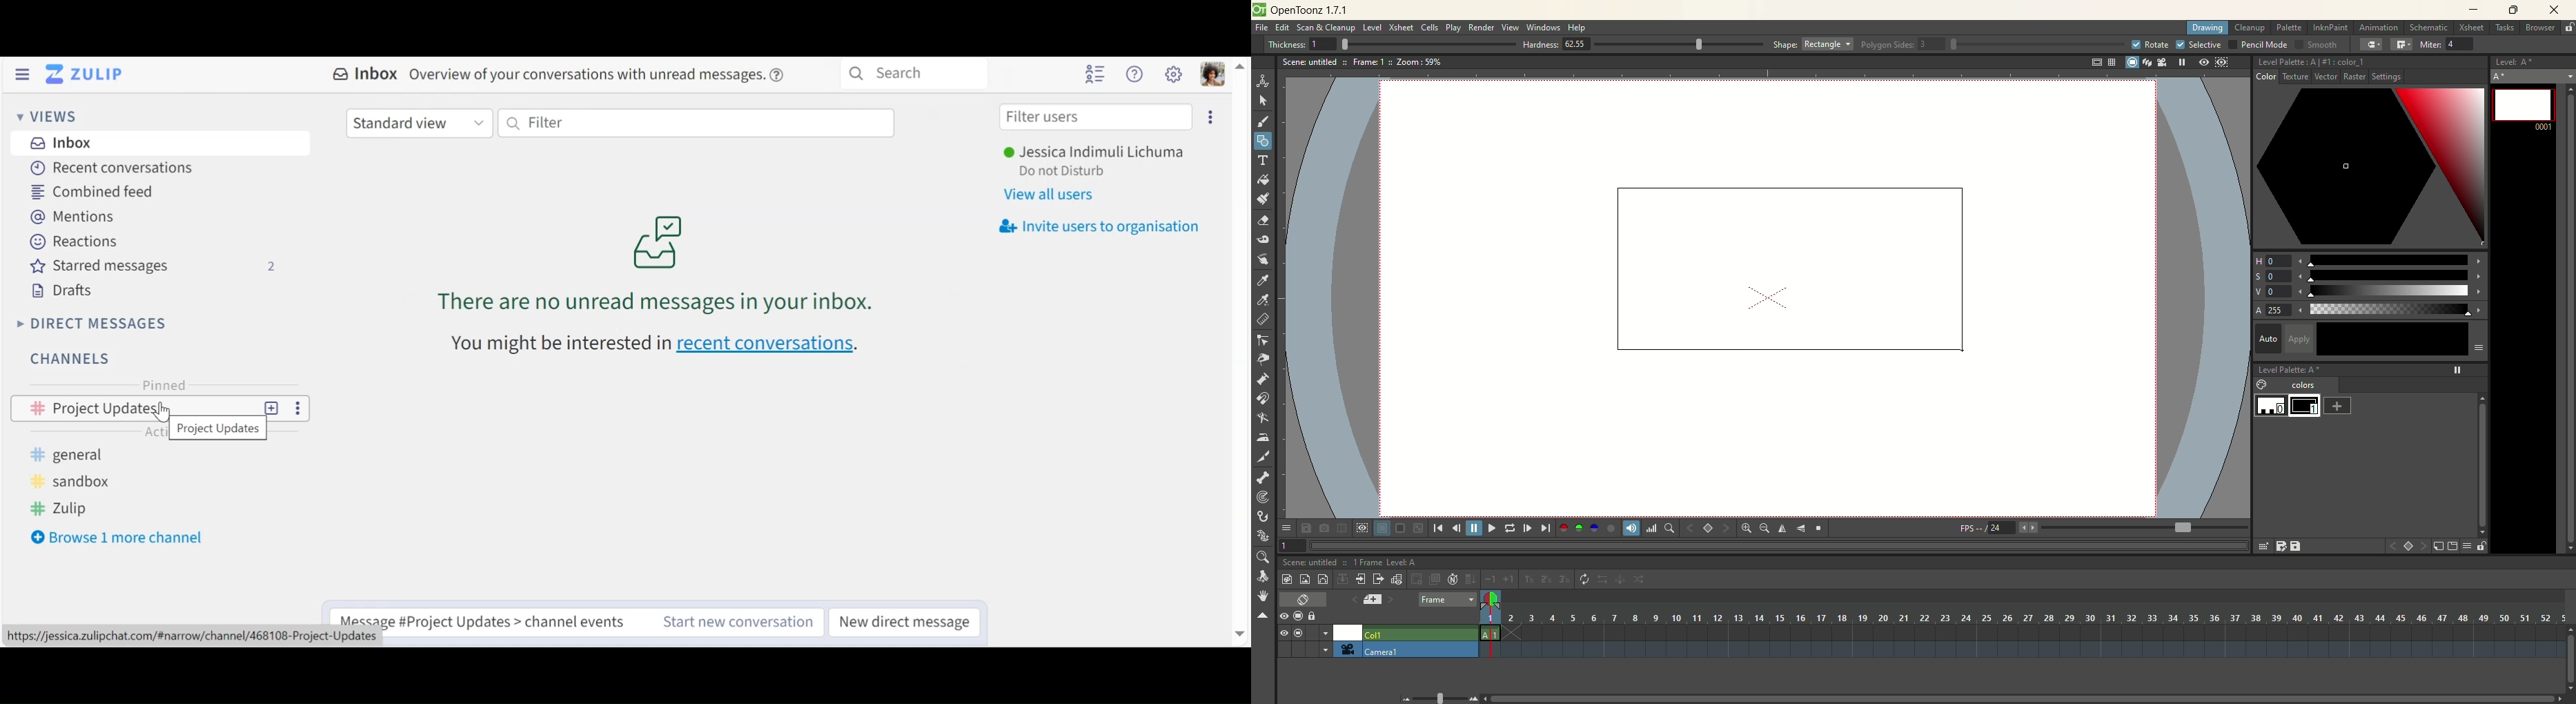  I want to click on preview, so click(2201, 63).